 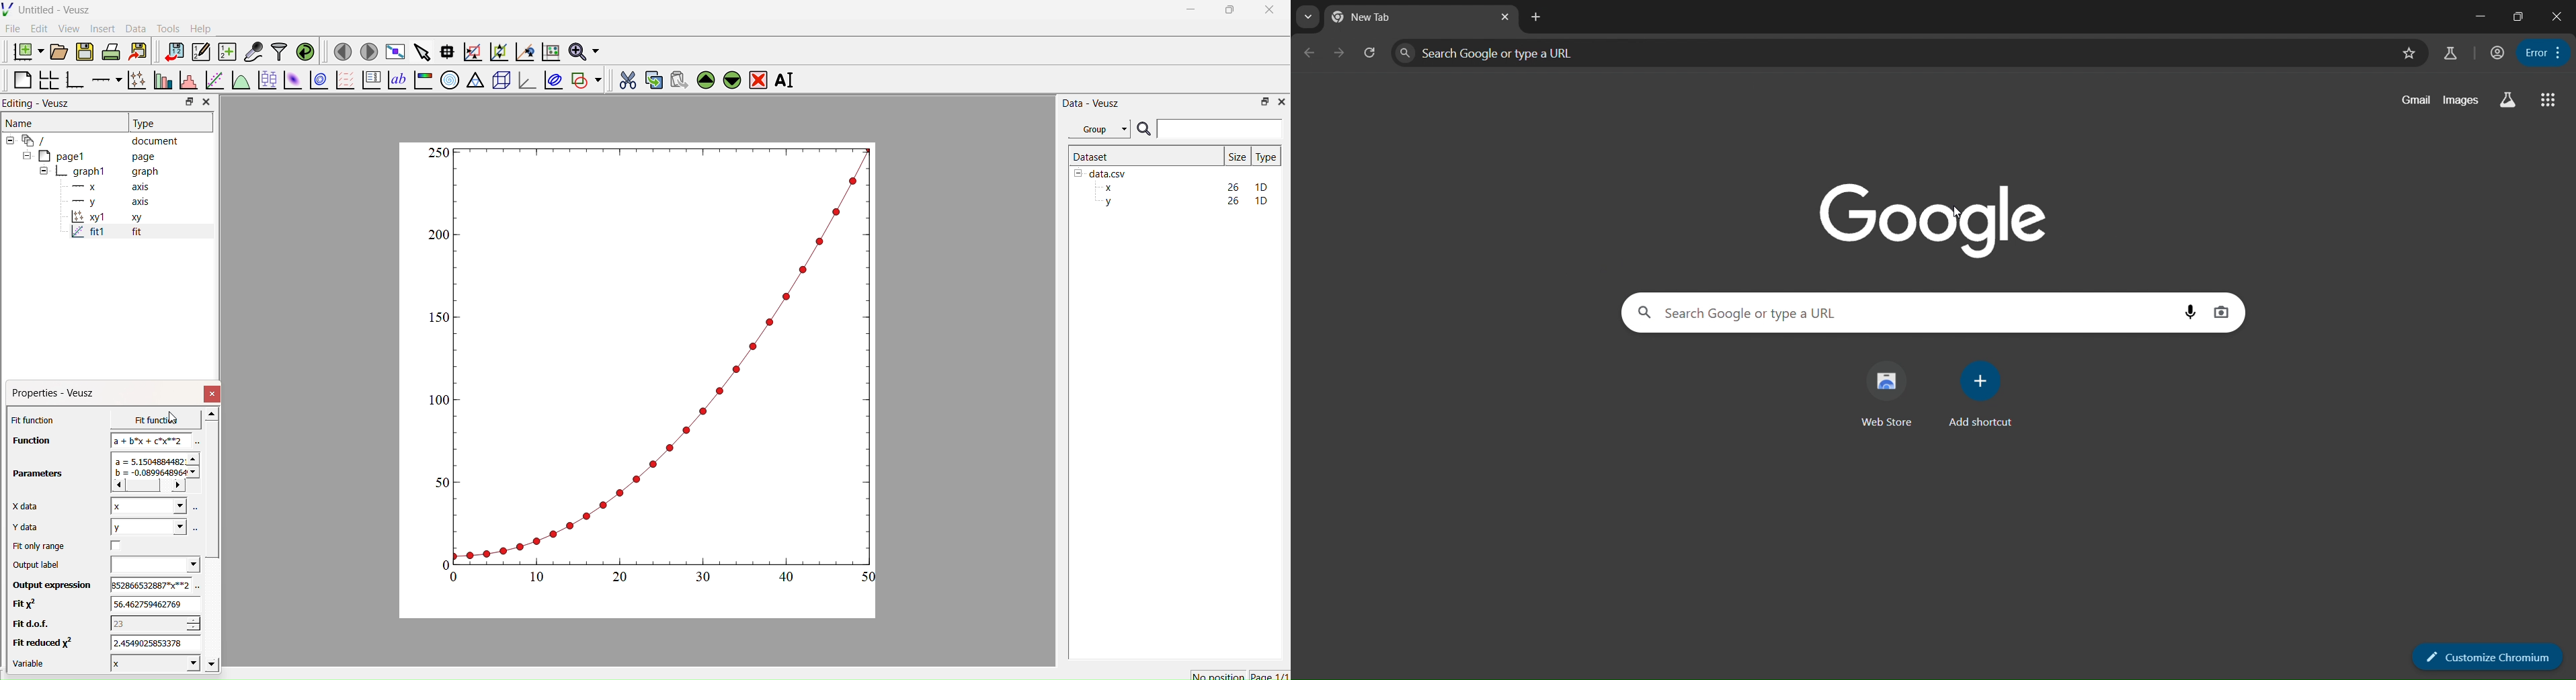 I want to click on search google or type a url, so click(x=1765, y=314).